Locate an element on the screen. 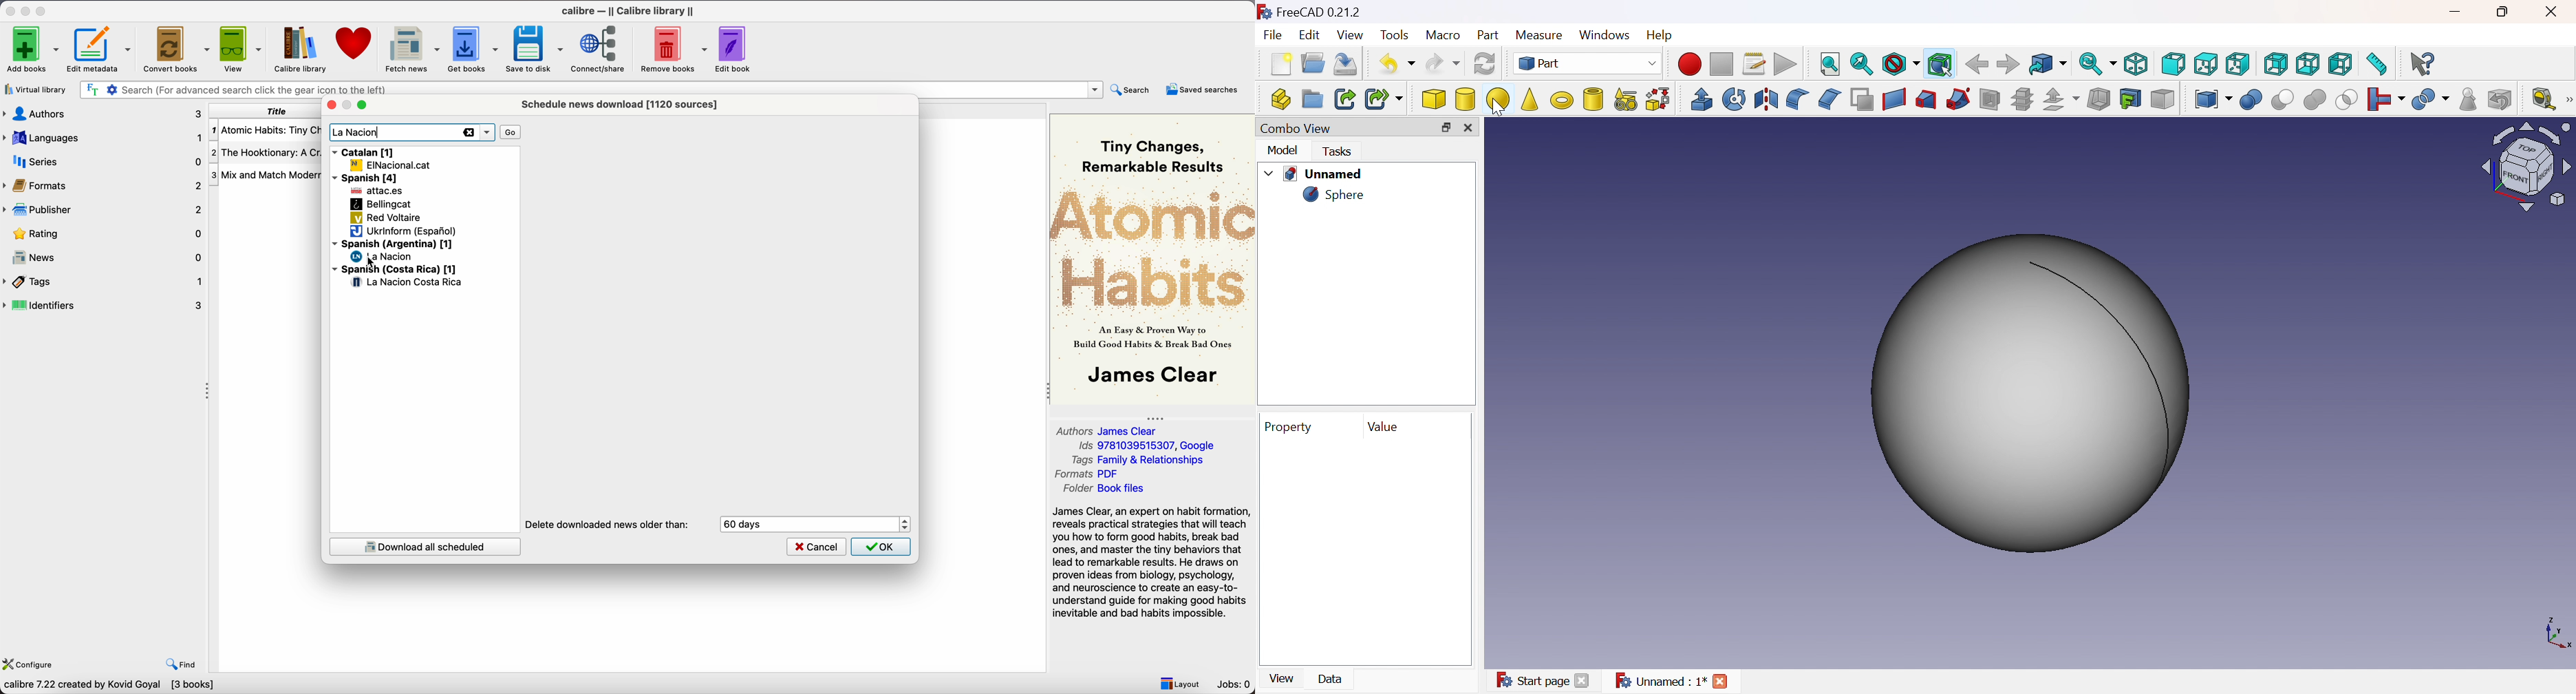  Value is located at coordinates (1383, 425).